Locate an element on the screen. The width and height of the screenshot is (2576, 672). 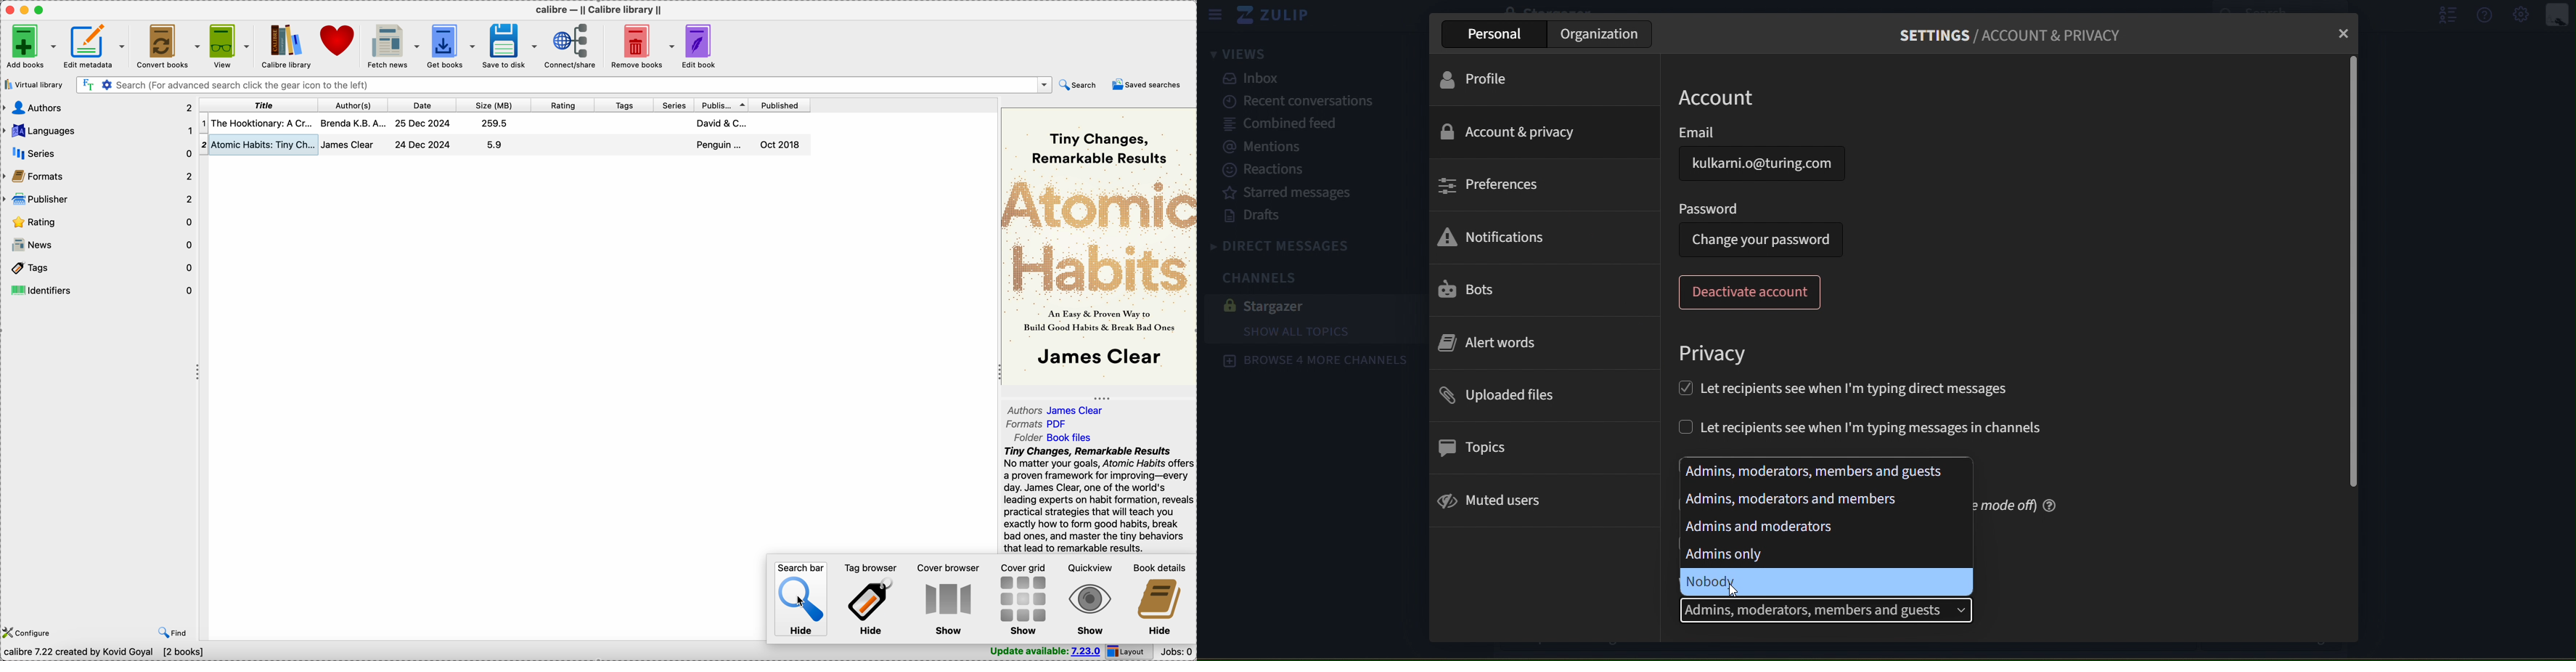
organization is located at coordinates (1602, 33).